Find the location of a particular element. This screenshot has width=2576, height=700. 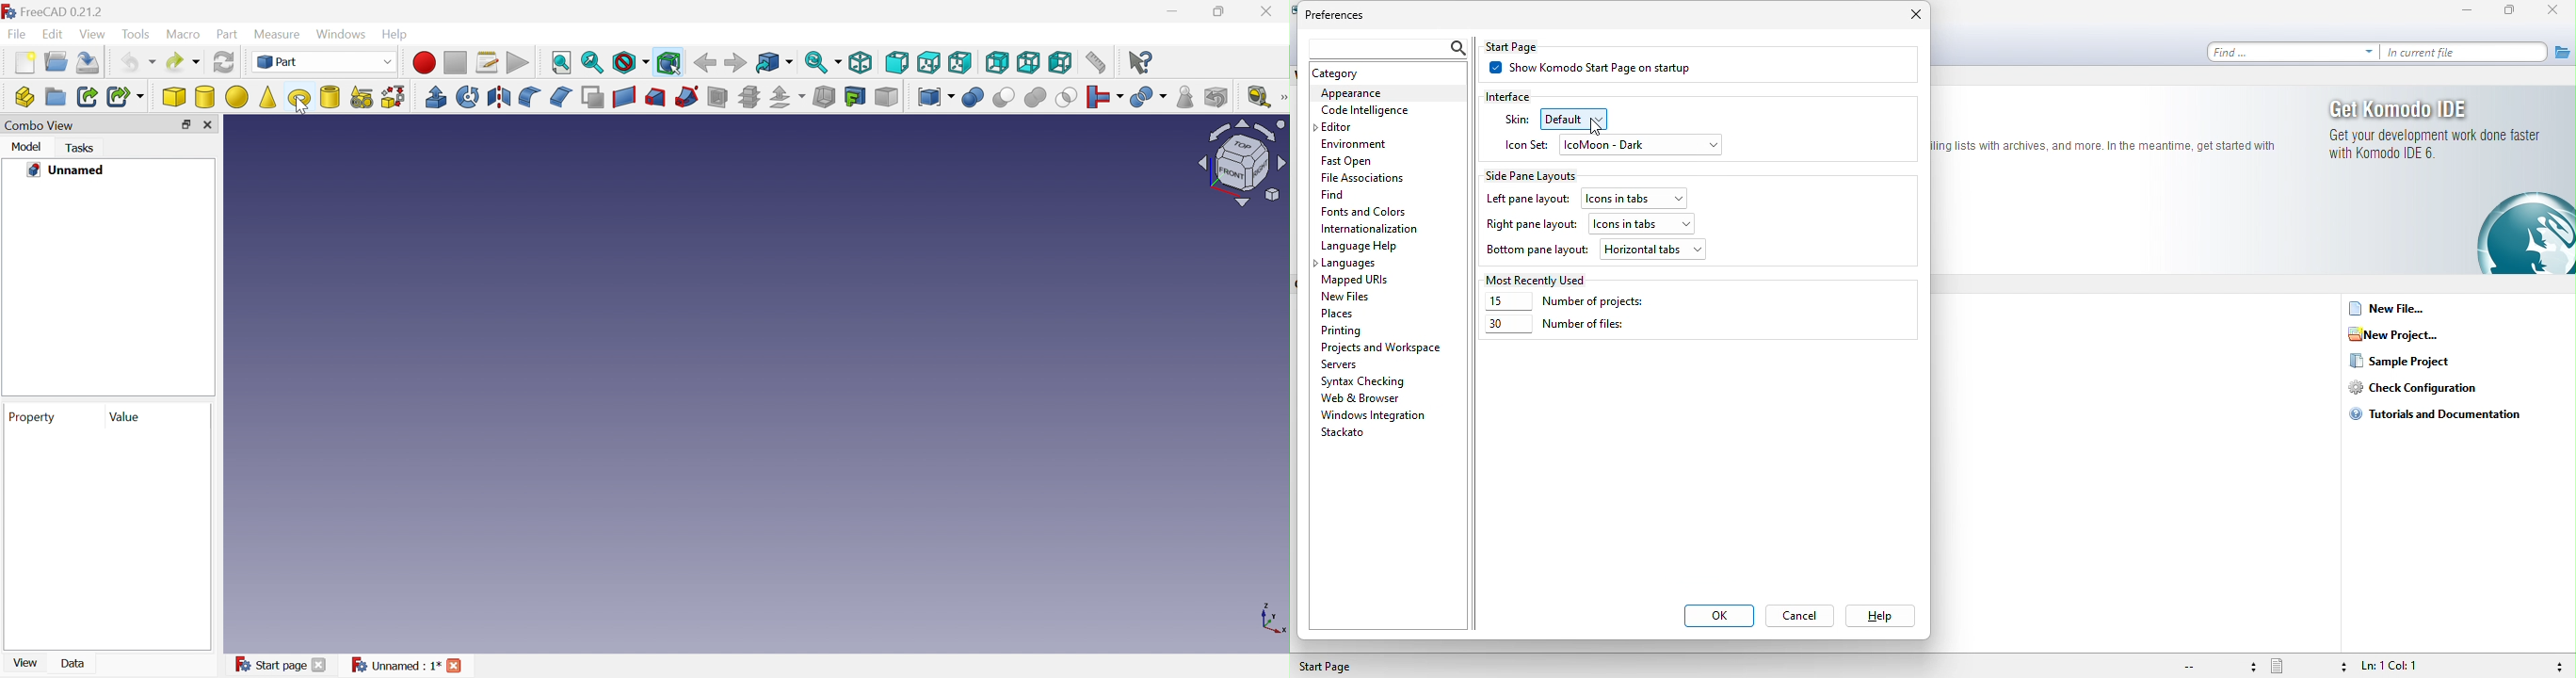

Sub-sections is located at coordinates (750, 98).